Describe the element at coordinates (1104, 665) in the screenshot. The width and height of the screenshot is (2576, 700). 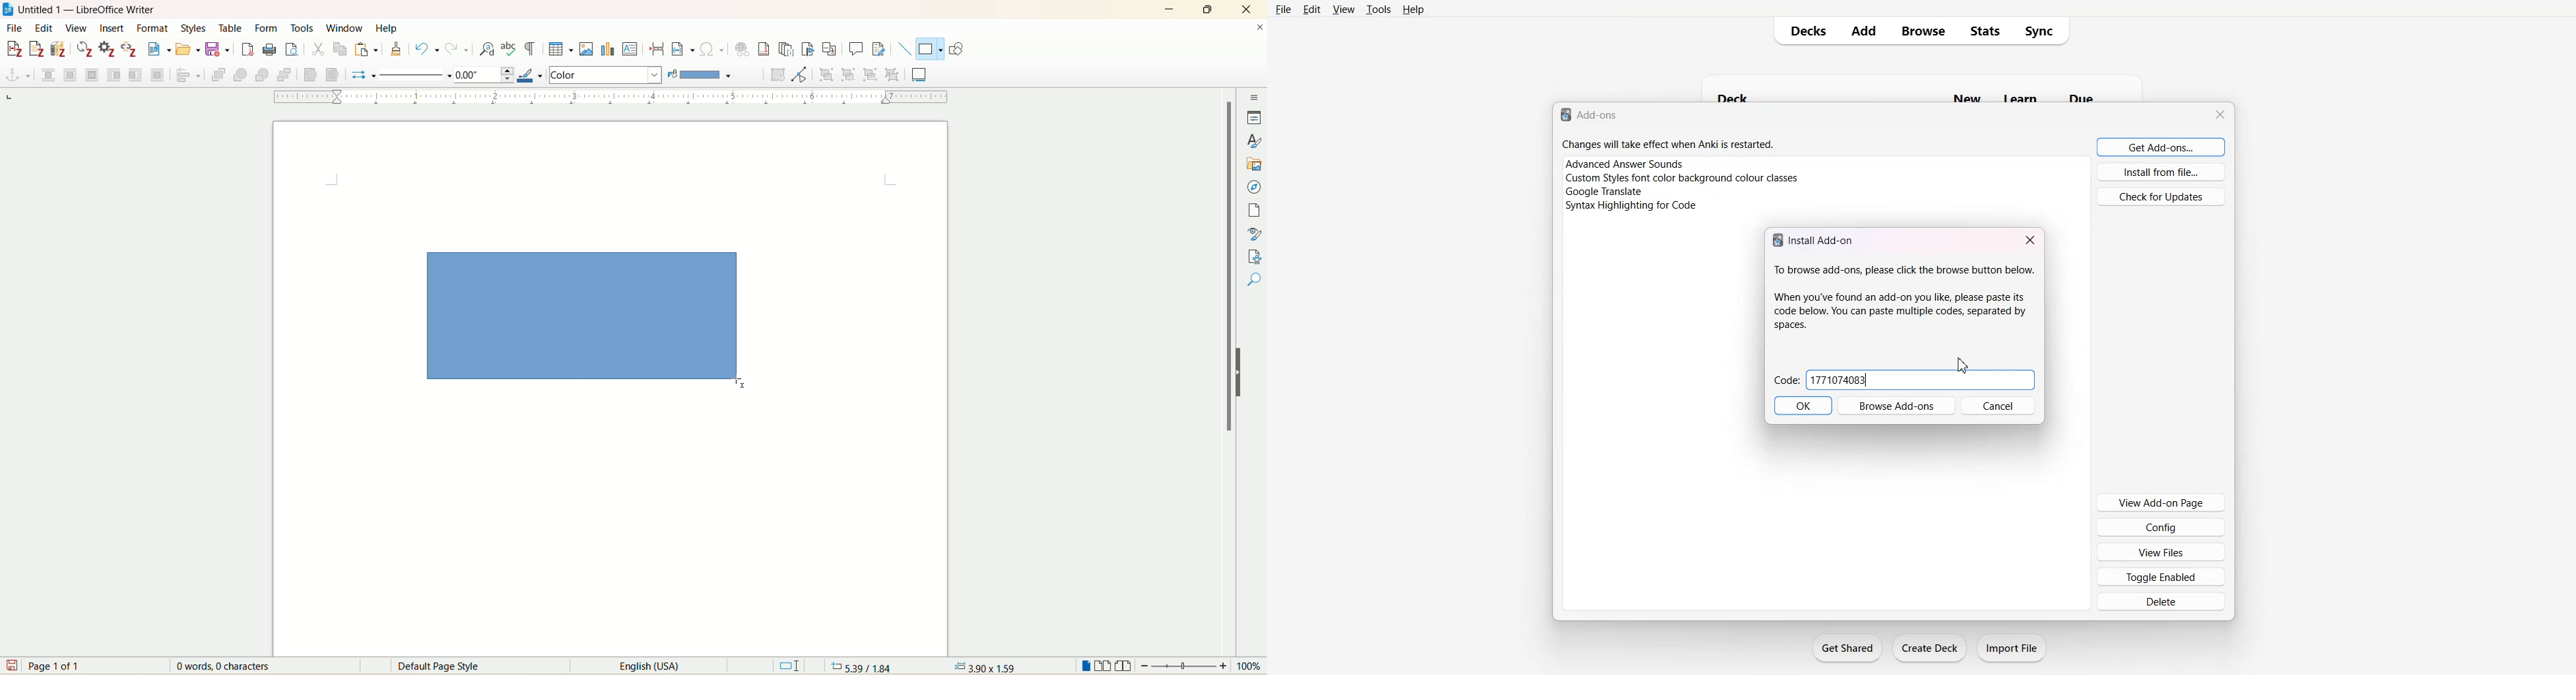
I see `multi page view` at that location.